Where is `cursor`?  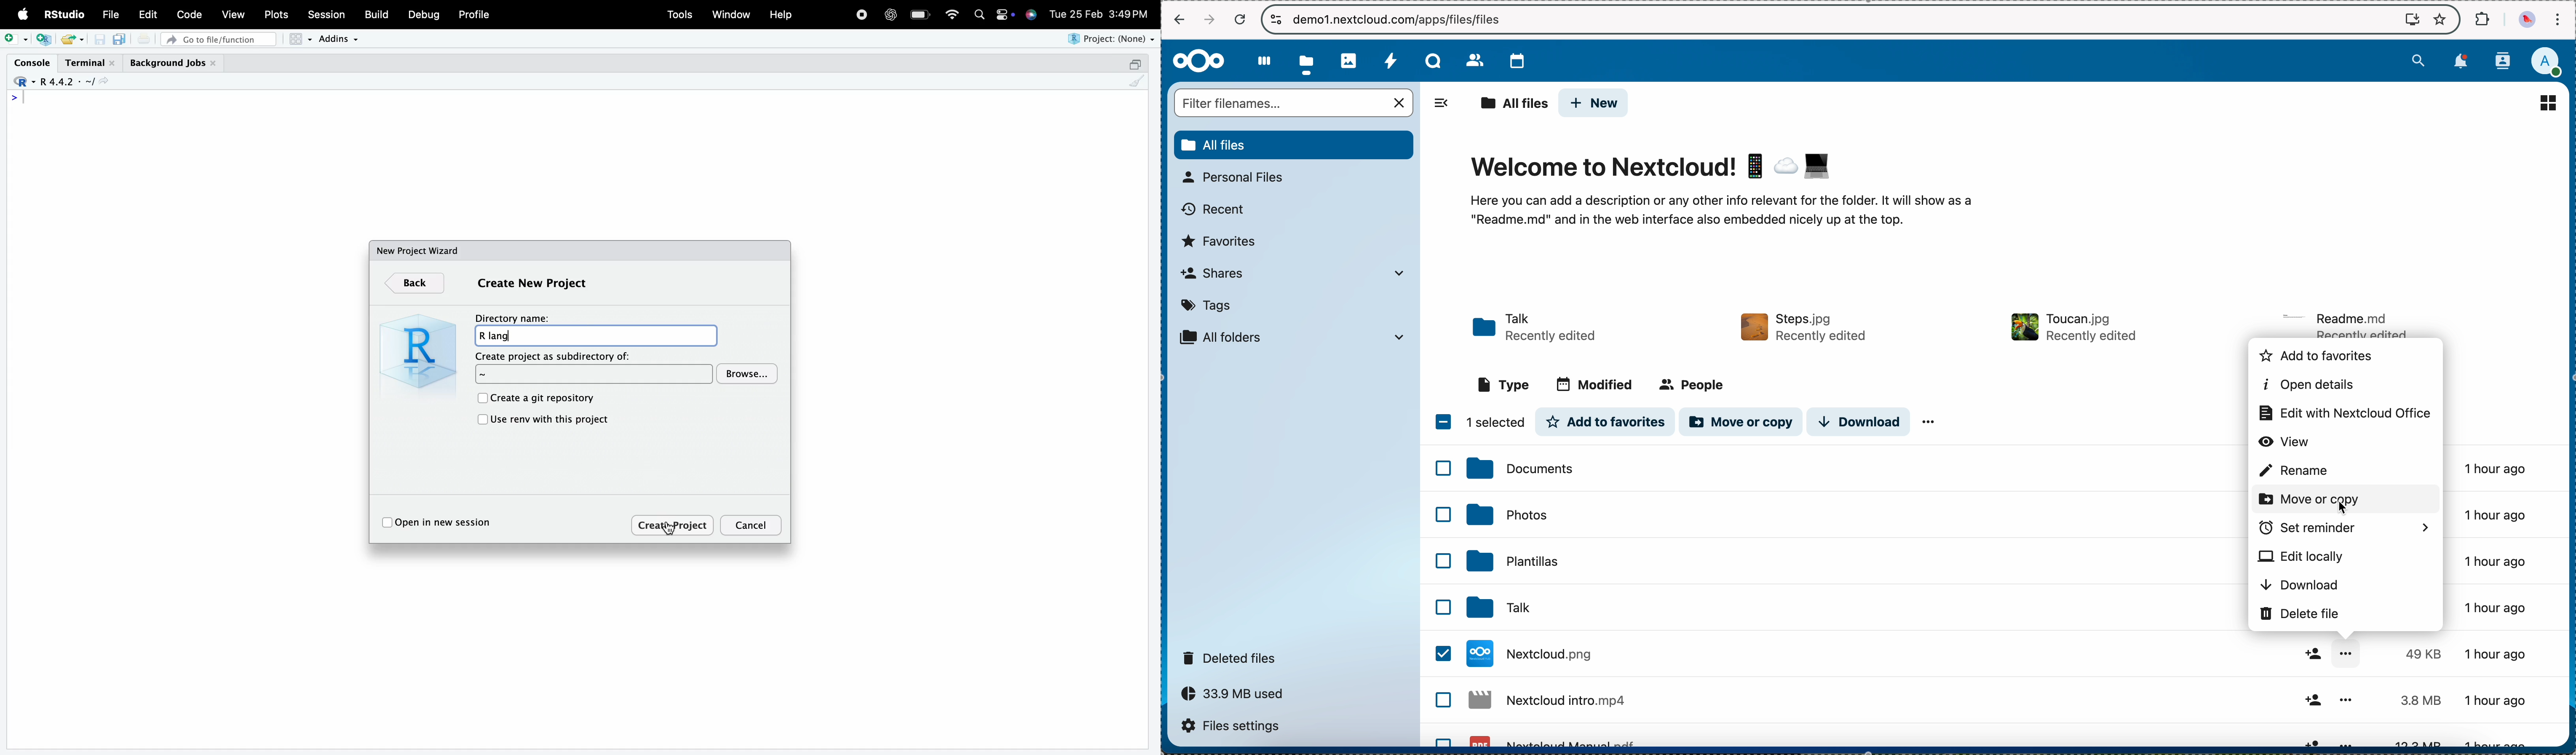
cursor is located at coordinates (2344, 509).